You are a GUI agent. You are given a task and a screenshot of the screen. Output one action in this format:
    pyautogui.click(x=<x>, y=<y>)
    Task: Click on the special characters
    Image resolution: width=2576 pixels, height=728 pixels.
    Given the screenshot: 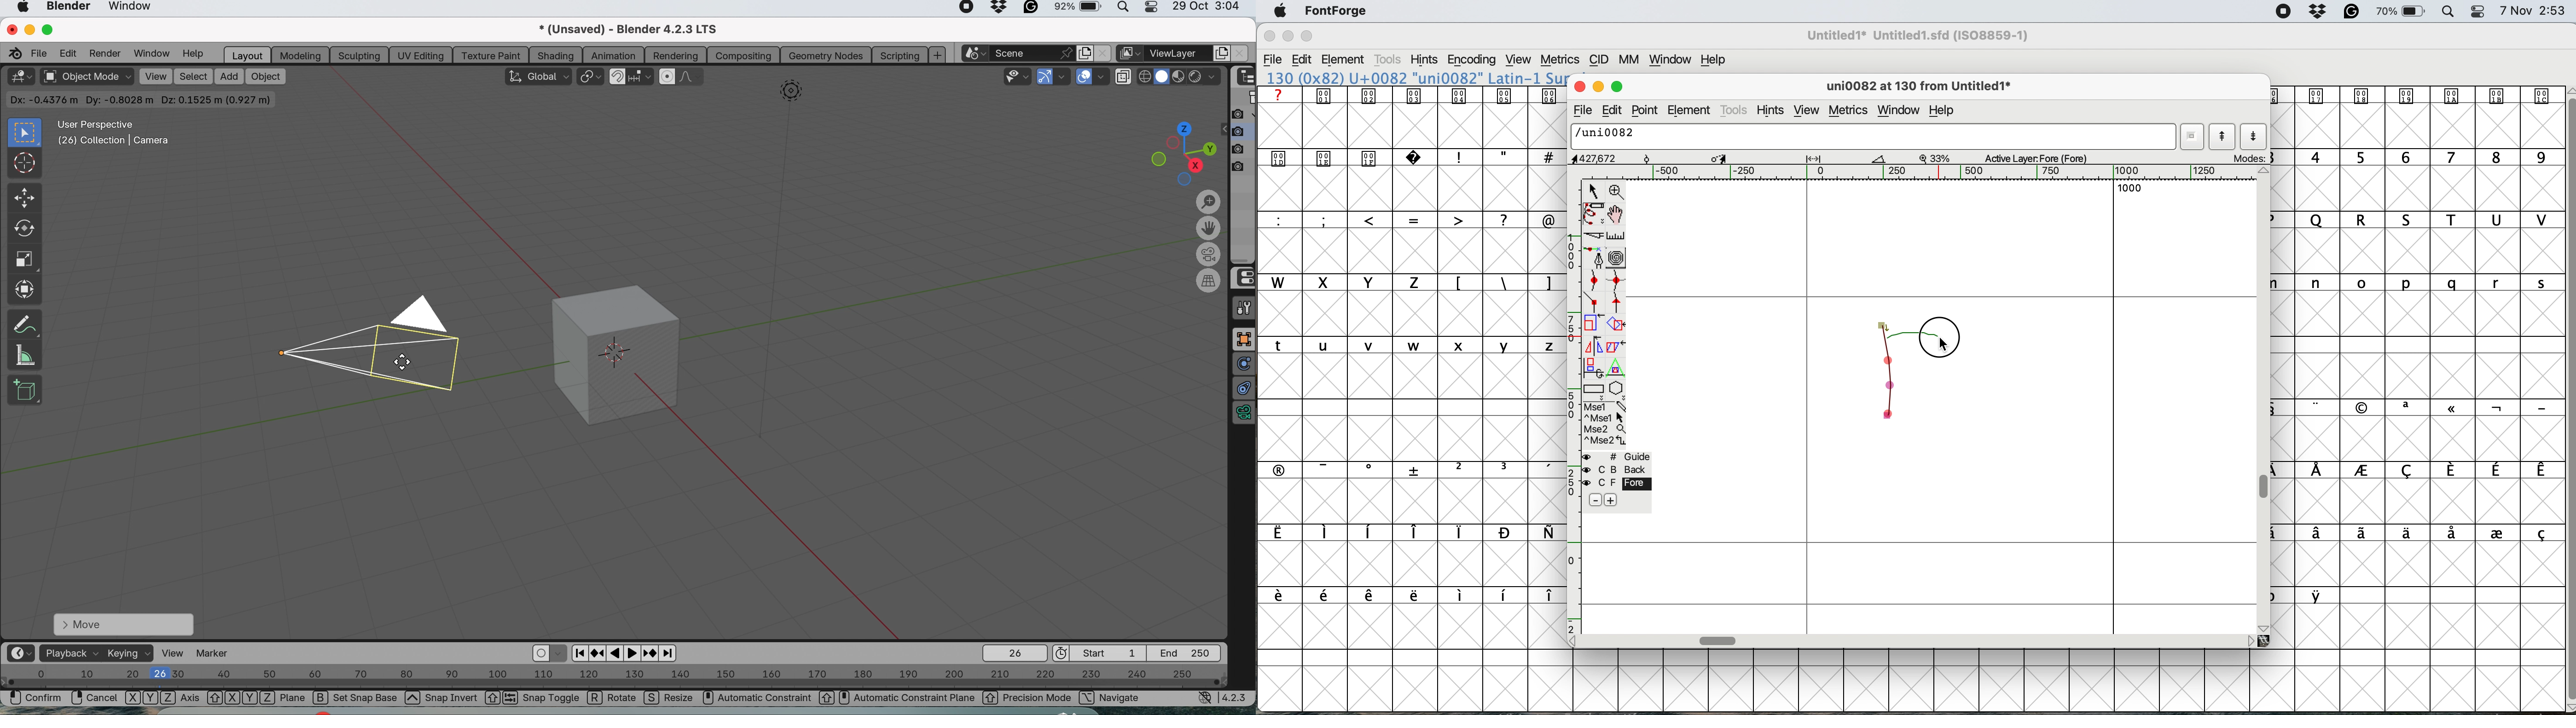 What is the action you would take?
    pyautogui.click(x=1501, y=282)
    